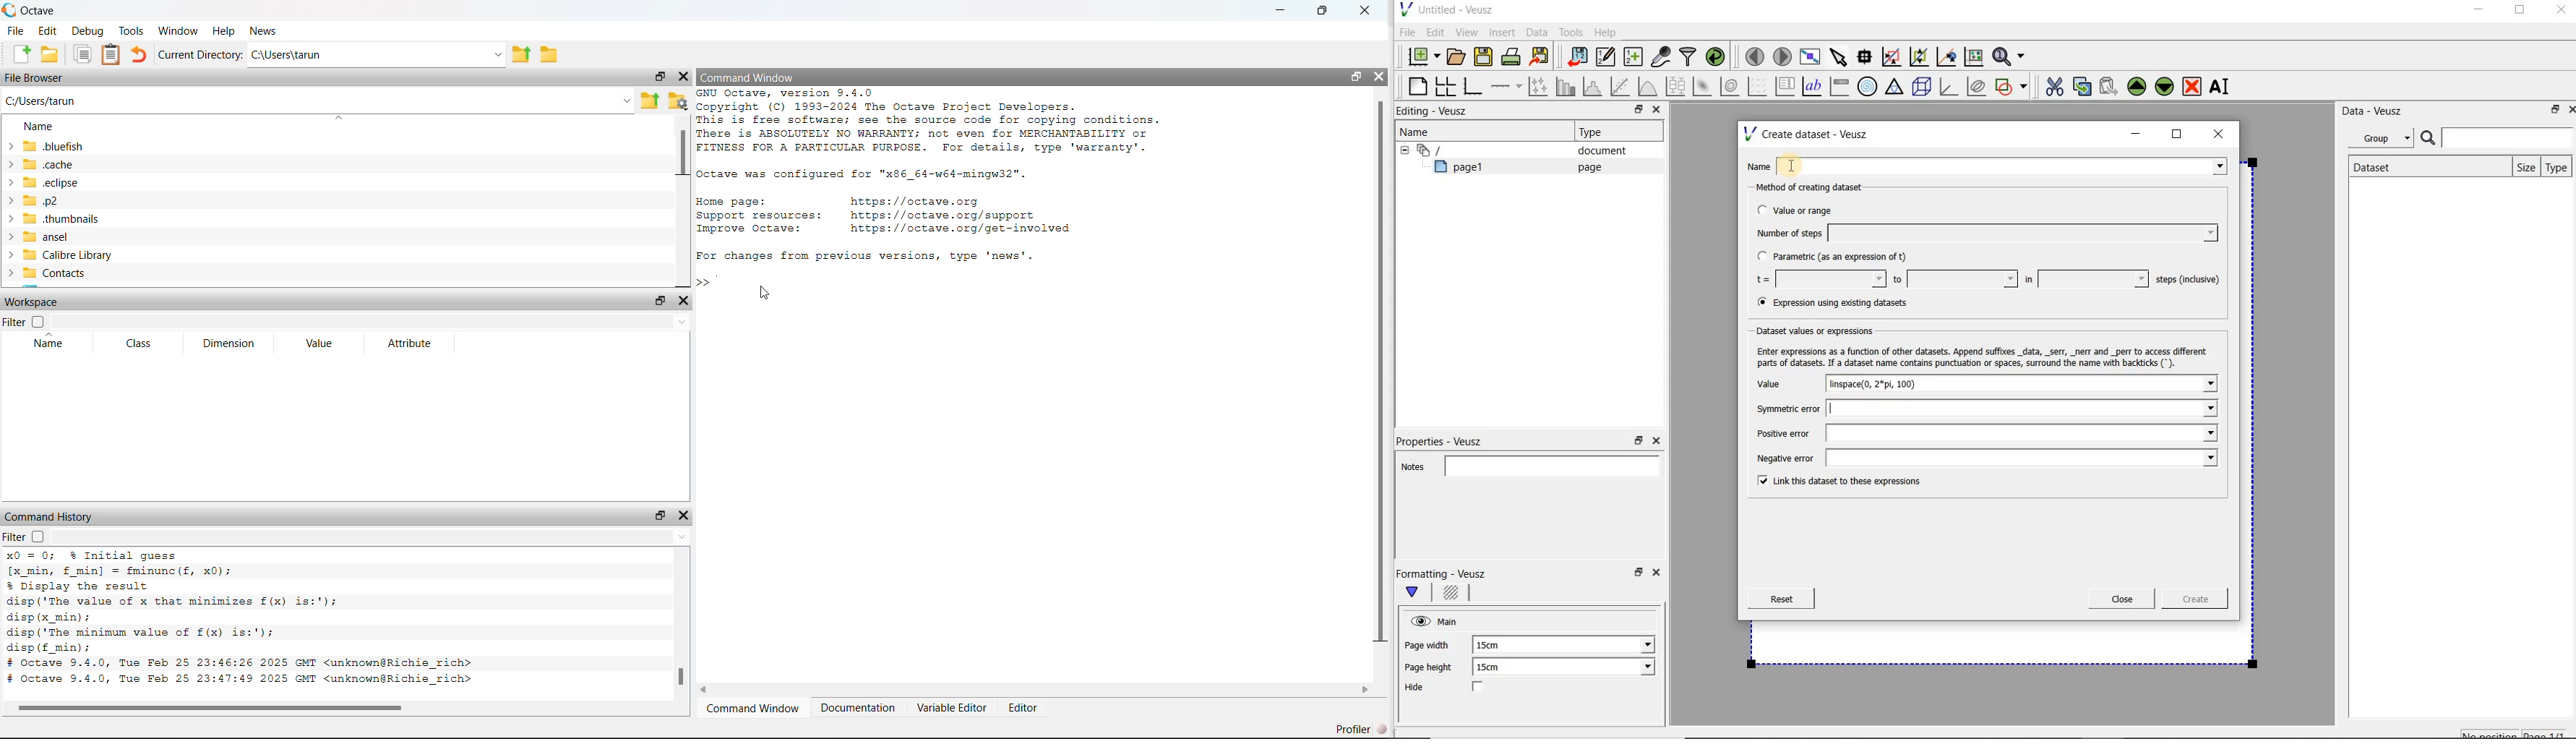 Image resolution: width=2576 pixels, height=756 pixels. What do you see at coordinates (2492, 733) in the screenshot?
I see `No position` at bounding box center [2492, 733].